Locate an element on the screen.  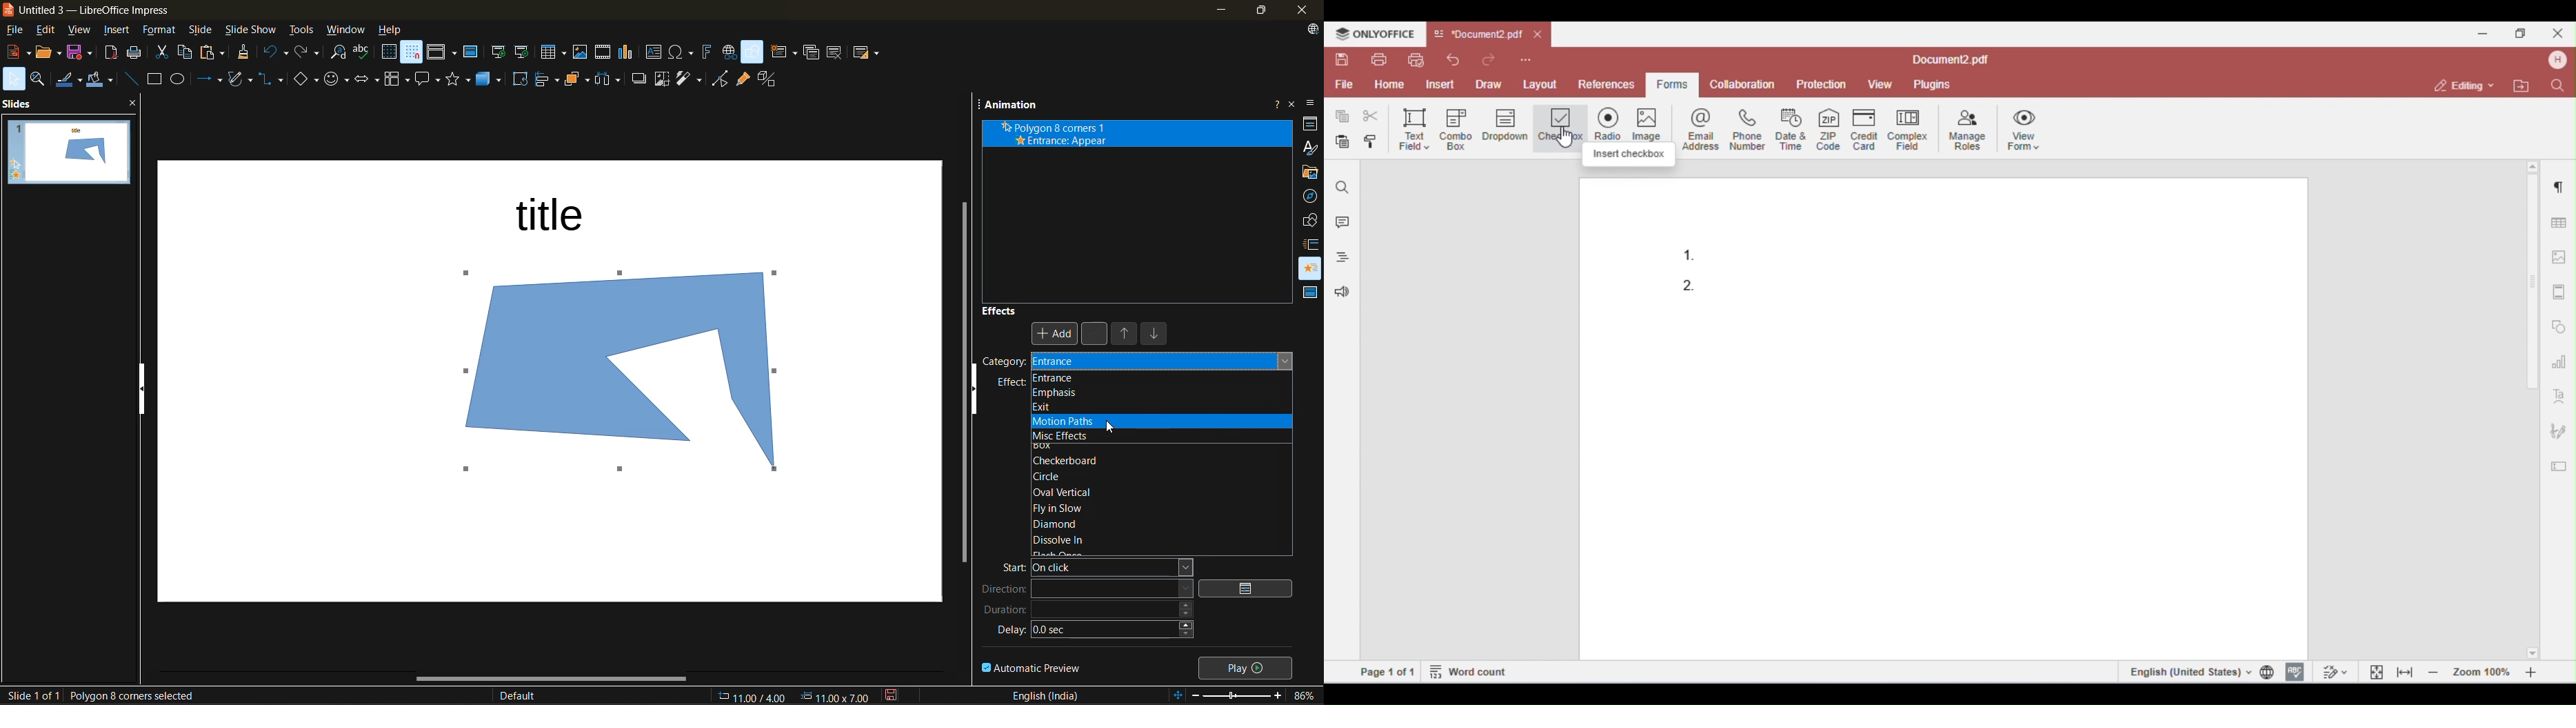
motion paths is located at coordinates (1061, 422).